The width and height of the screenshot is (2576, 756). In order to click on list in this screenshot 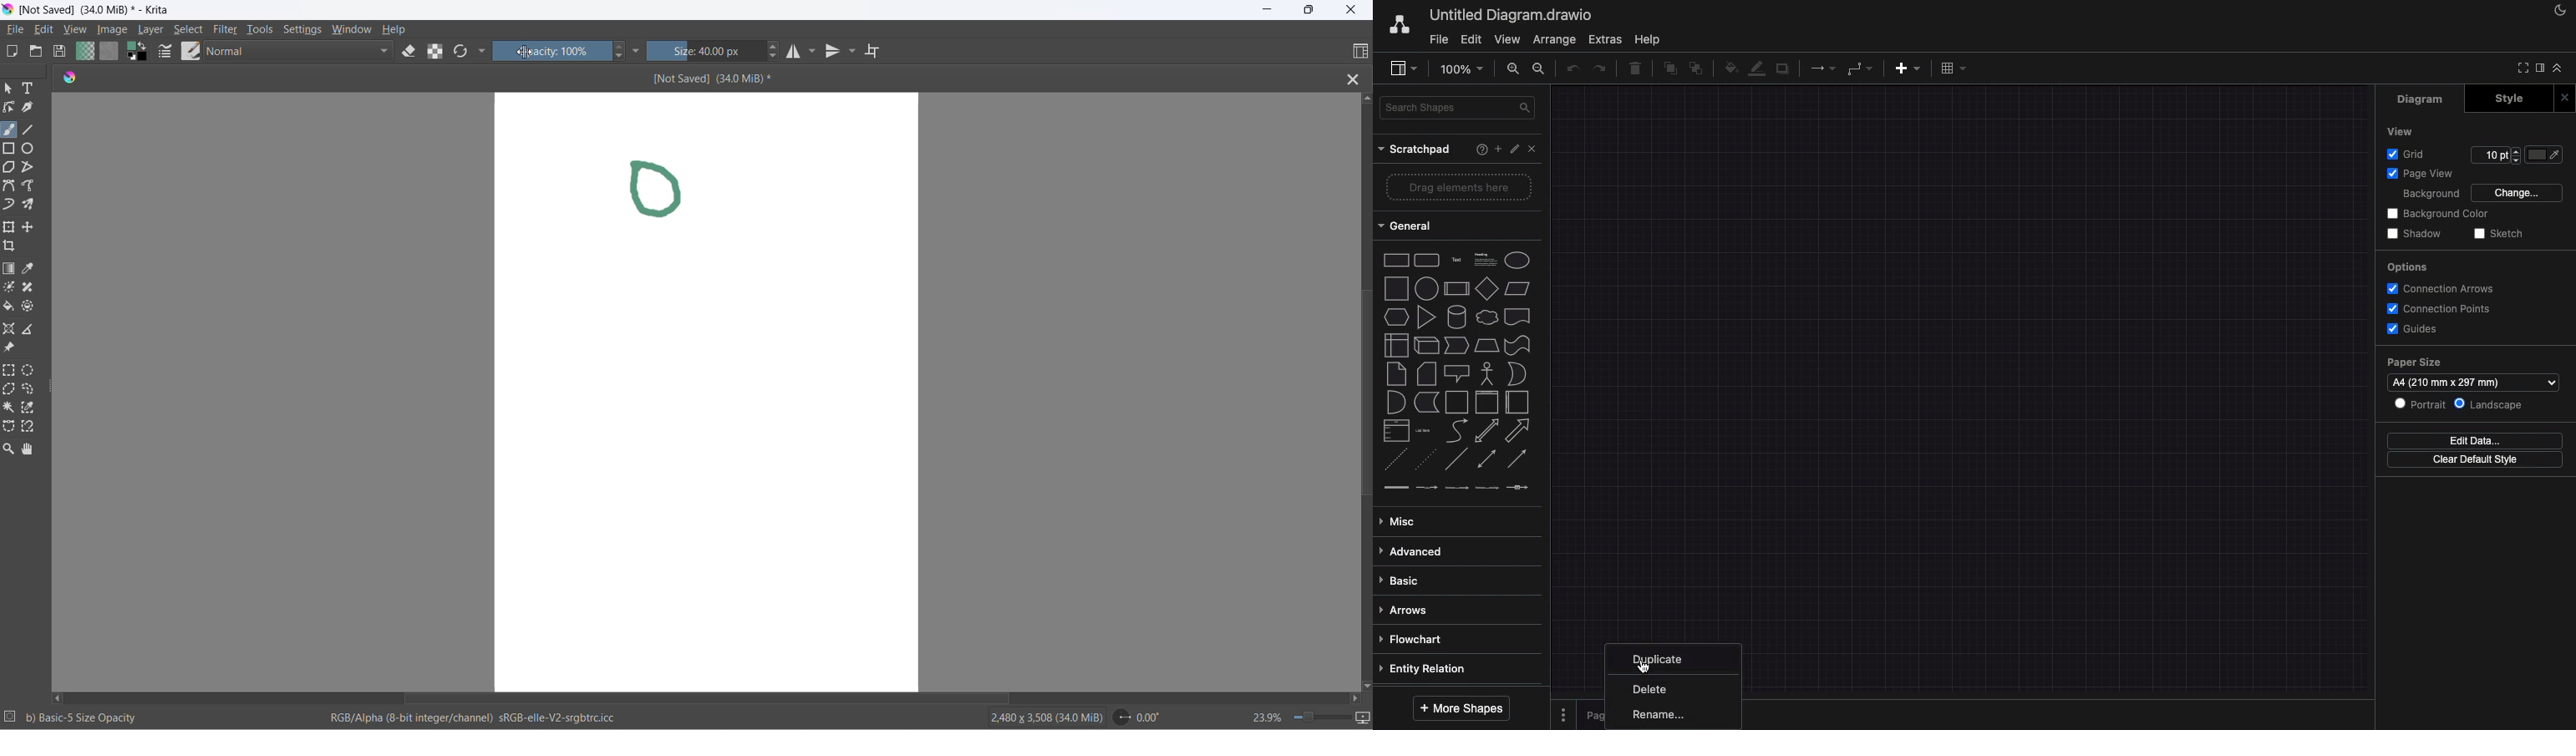, I will do `click(1395, 431)`.